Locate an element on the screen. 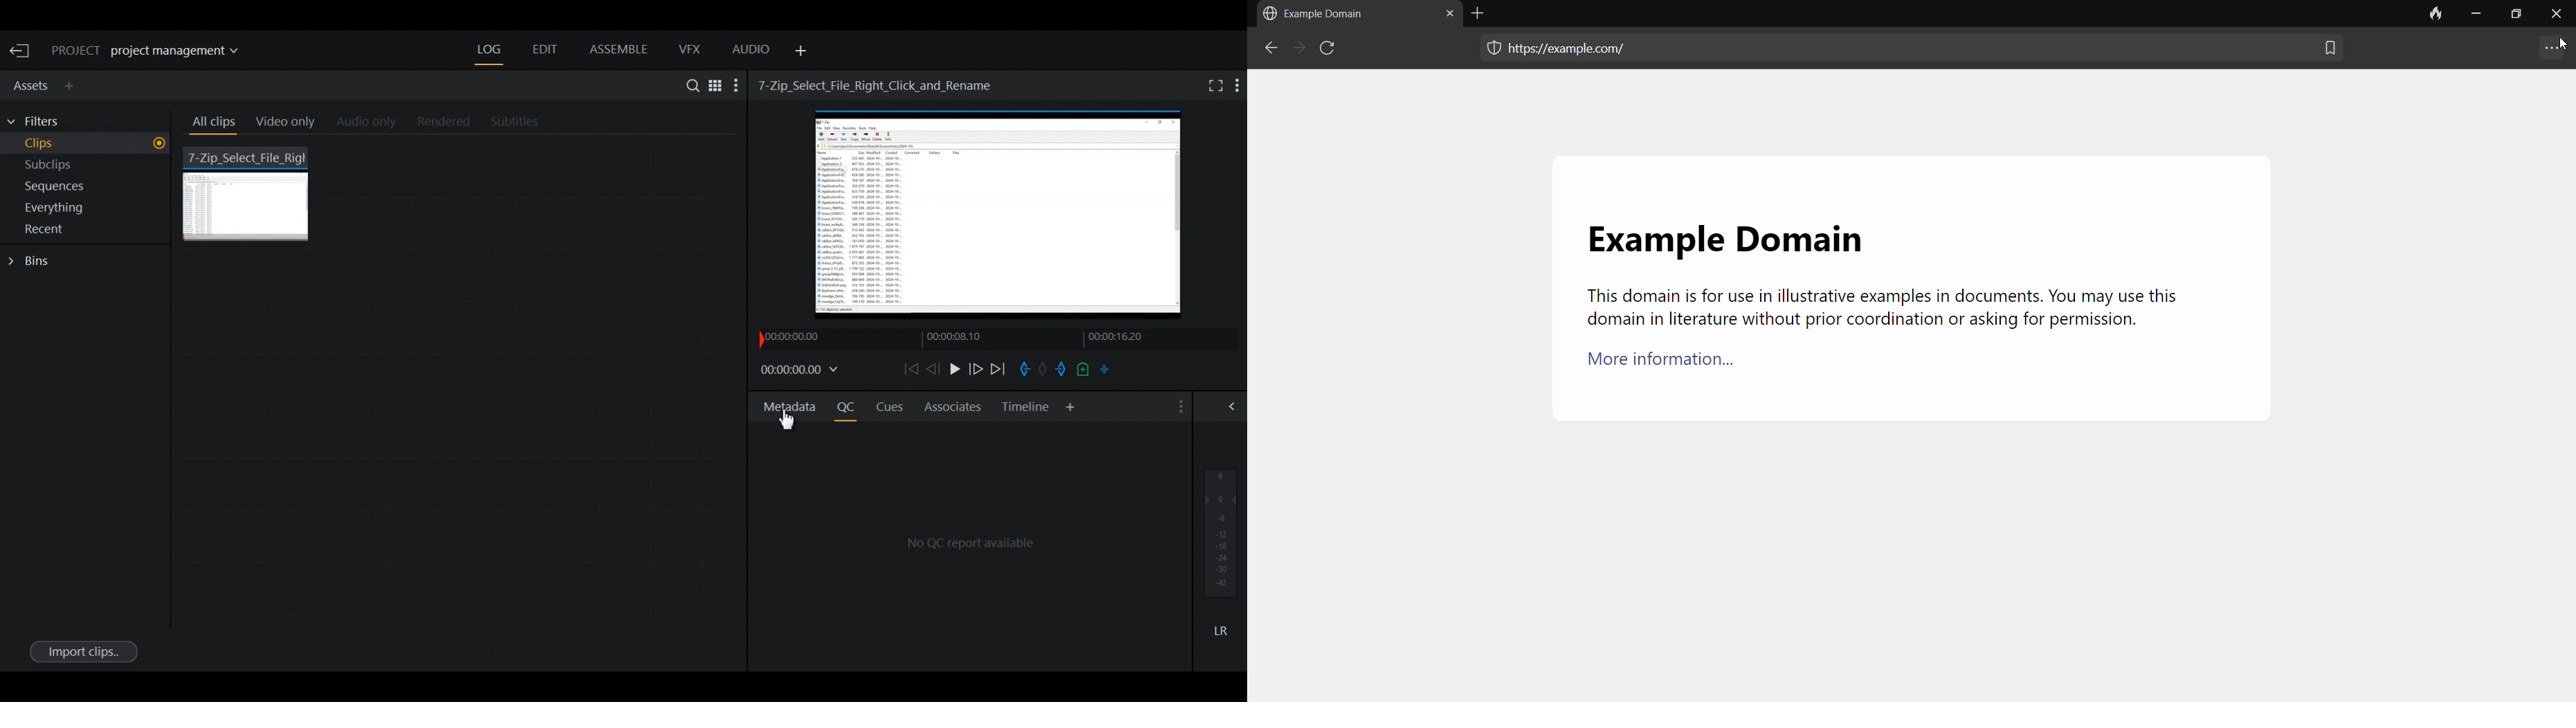 This screenshot has height=728, width=2576. Move backward is located at coordinates (910, 369).